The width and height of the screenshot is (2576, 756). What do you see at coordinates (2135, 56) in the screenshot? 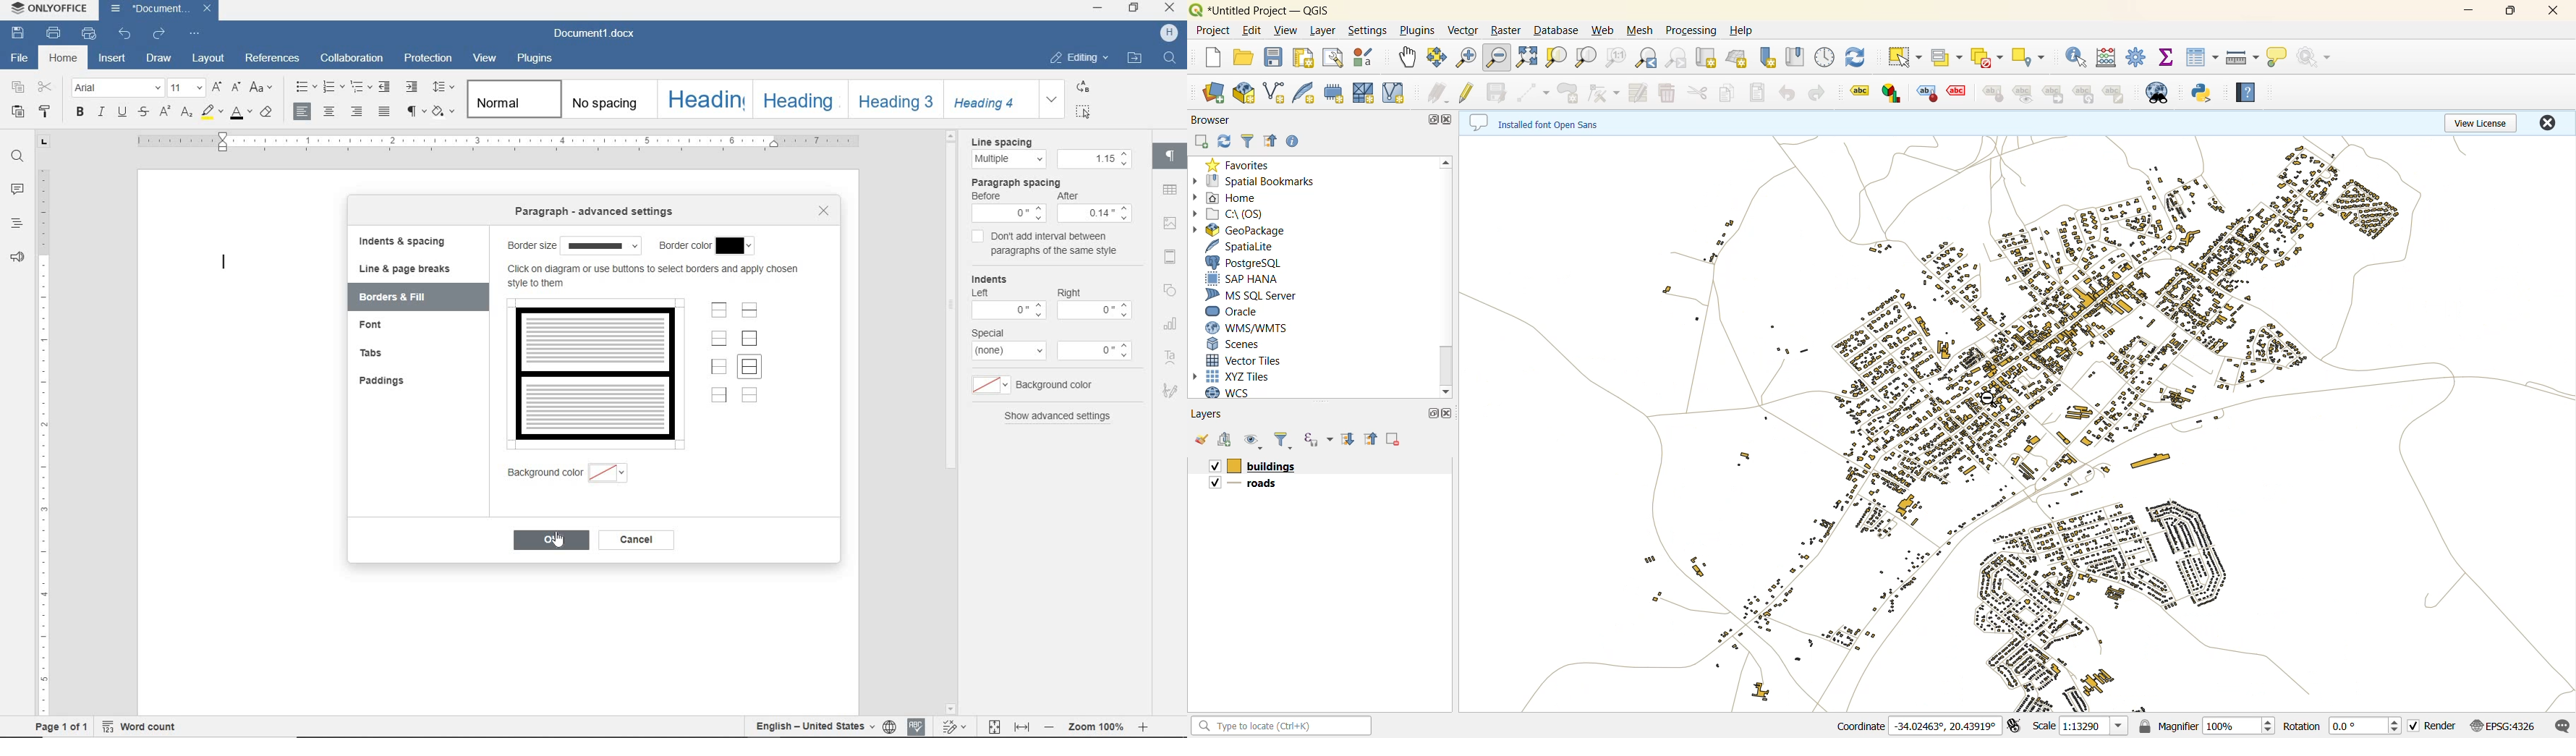
I see `toolbox` at bounding box center [2135, 56].